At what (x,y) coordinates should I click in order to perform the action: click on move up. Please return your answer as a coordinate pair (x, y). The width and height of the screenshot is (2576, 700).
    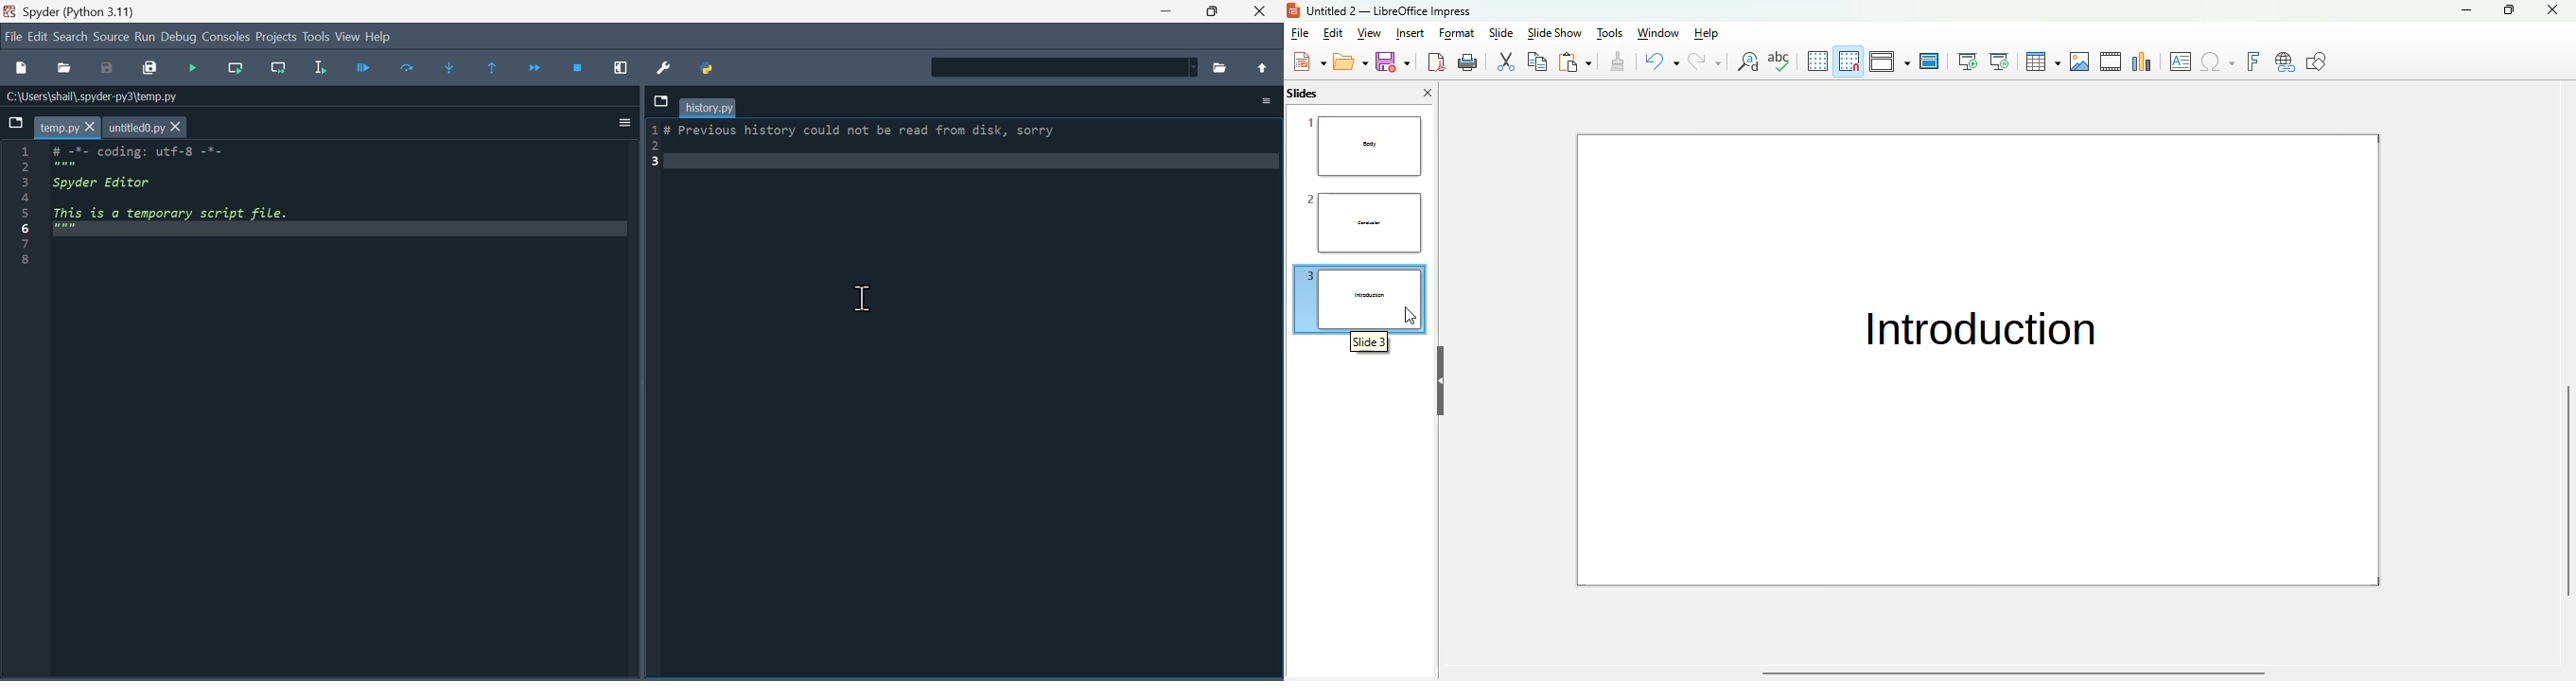
    Looking at the image, I should click on (1263, 68).